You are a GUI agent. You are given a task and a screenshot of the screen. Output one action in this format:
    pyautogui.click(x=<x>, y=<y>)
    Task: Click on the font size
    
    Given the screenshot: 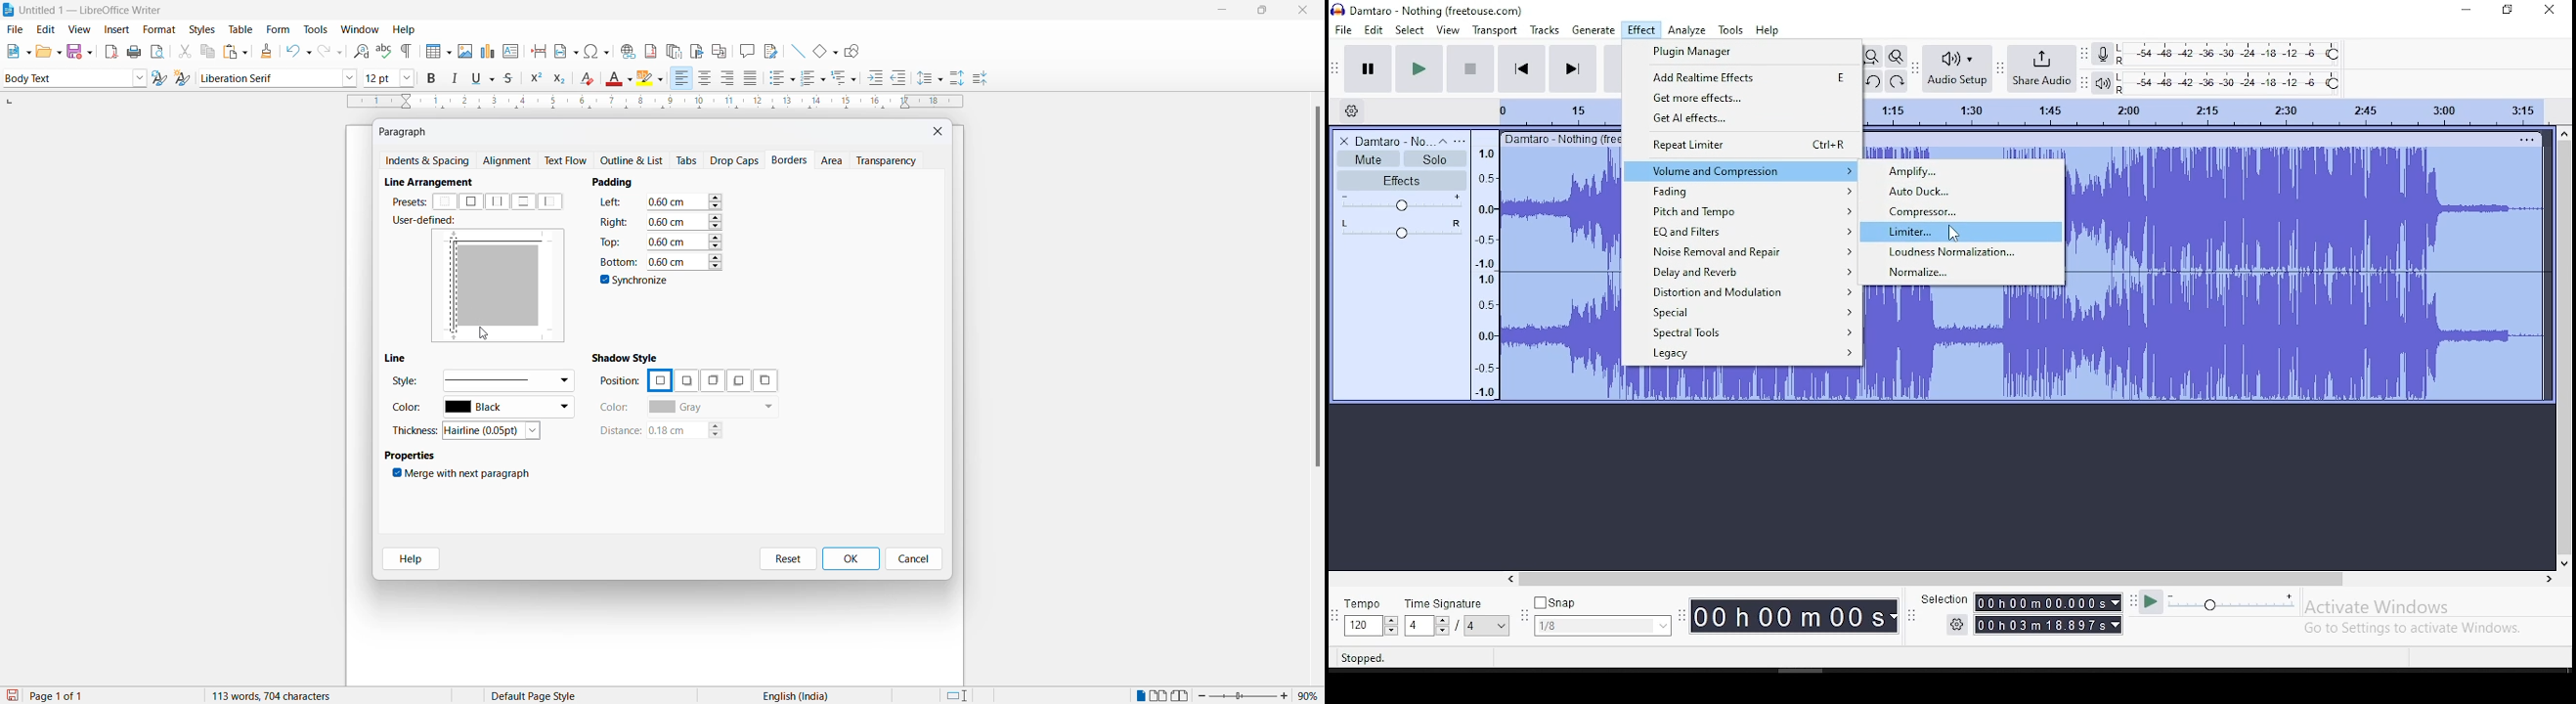 What is the action you would take?
    pyautogui.click(x=379, y=77)
    